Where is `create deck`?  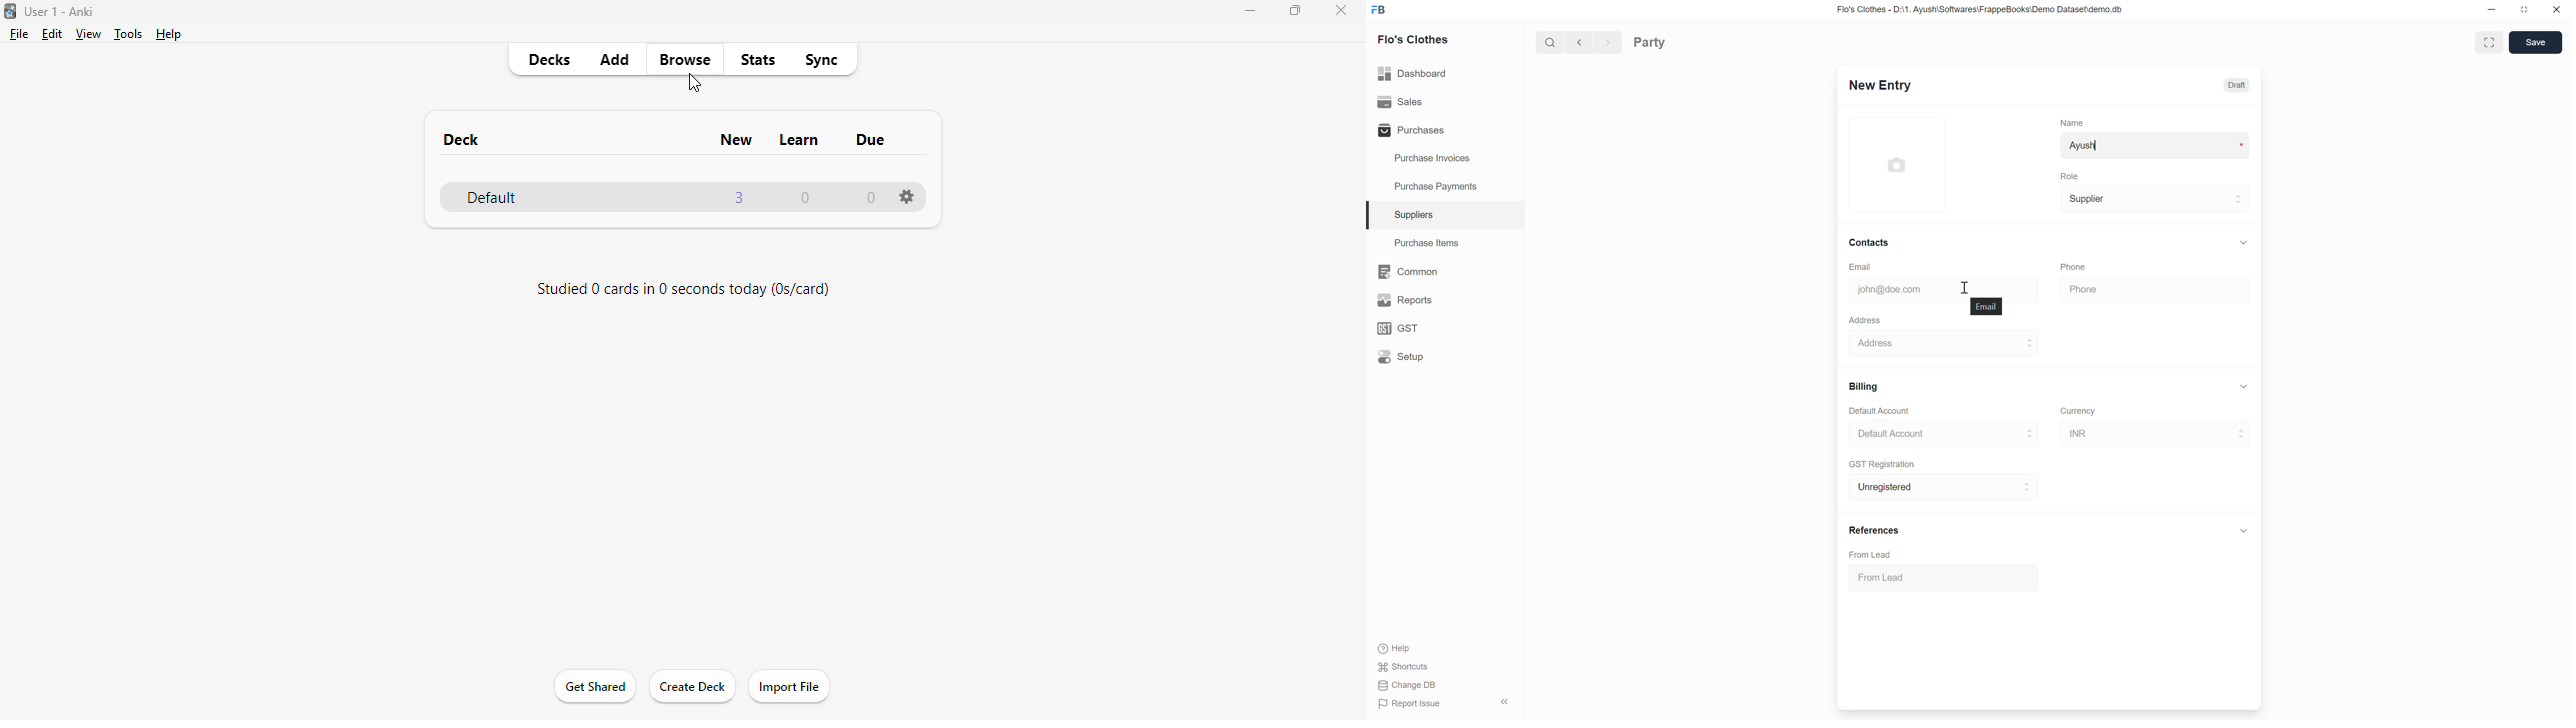
create deck is located at coordinates (692, 687).